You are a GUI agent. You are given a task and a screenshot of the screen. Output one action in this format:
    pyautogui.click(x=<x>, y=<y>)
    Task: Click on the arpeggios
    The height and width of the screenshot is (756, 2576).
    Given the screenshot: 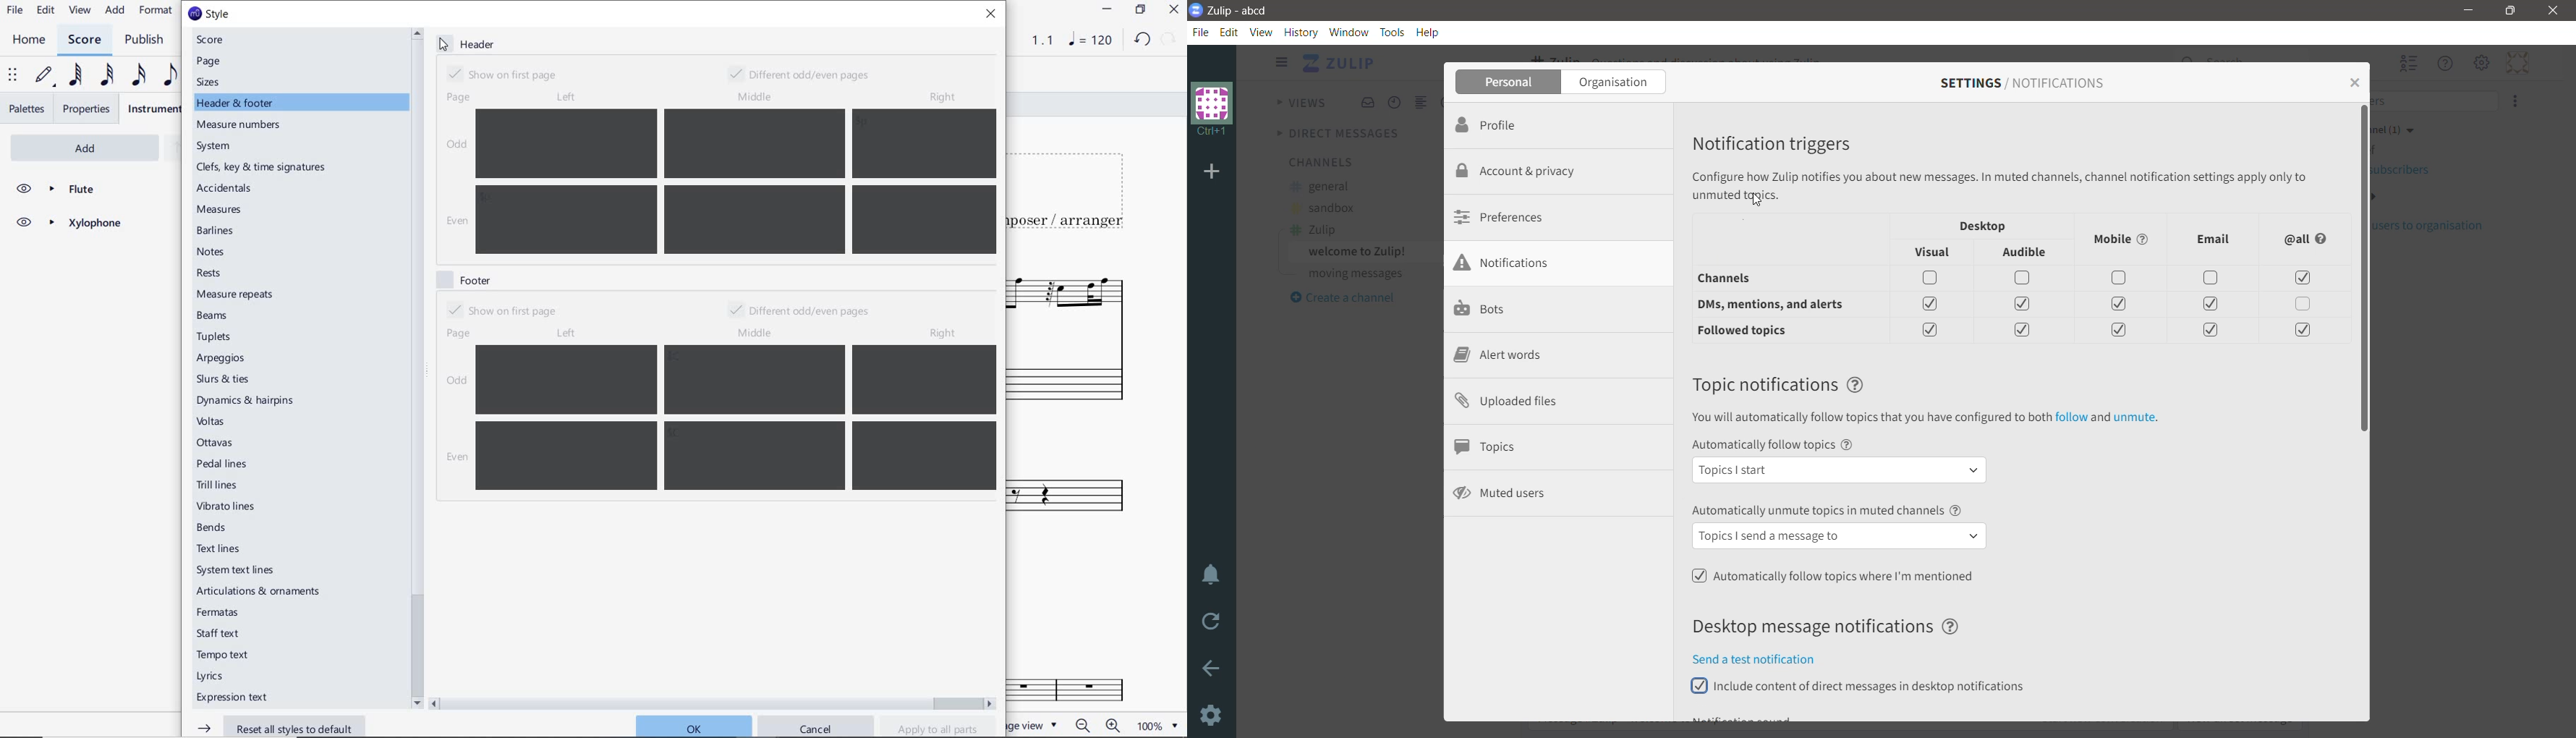 What is the action you would take?
    pyautogui.click(x=221, y=359)
    